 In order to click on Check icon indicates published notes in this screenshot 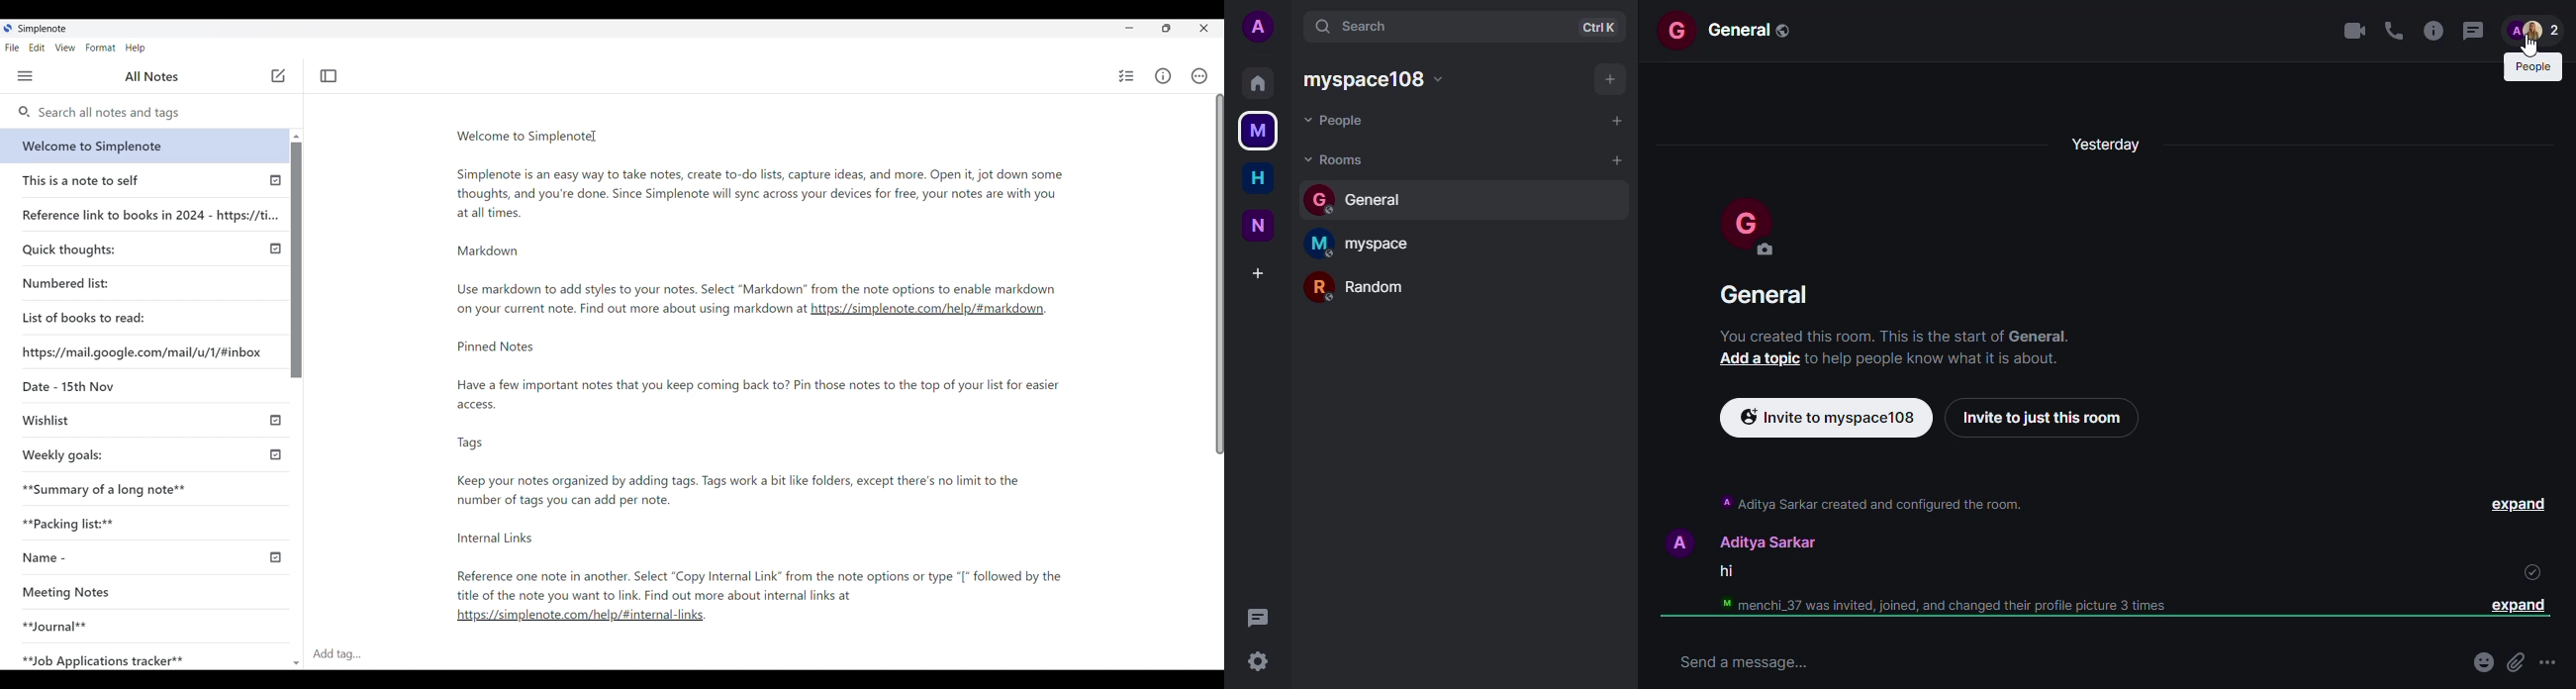, I will do `click(277, 421)`.